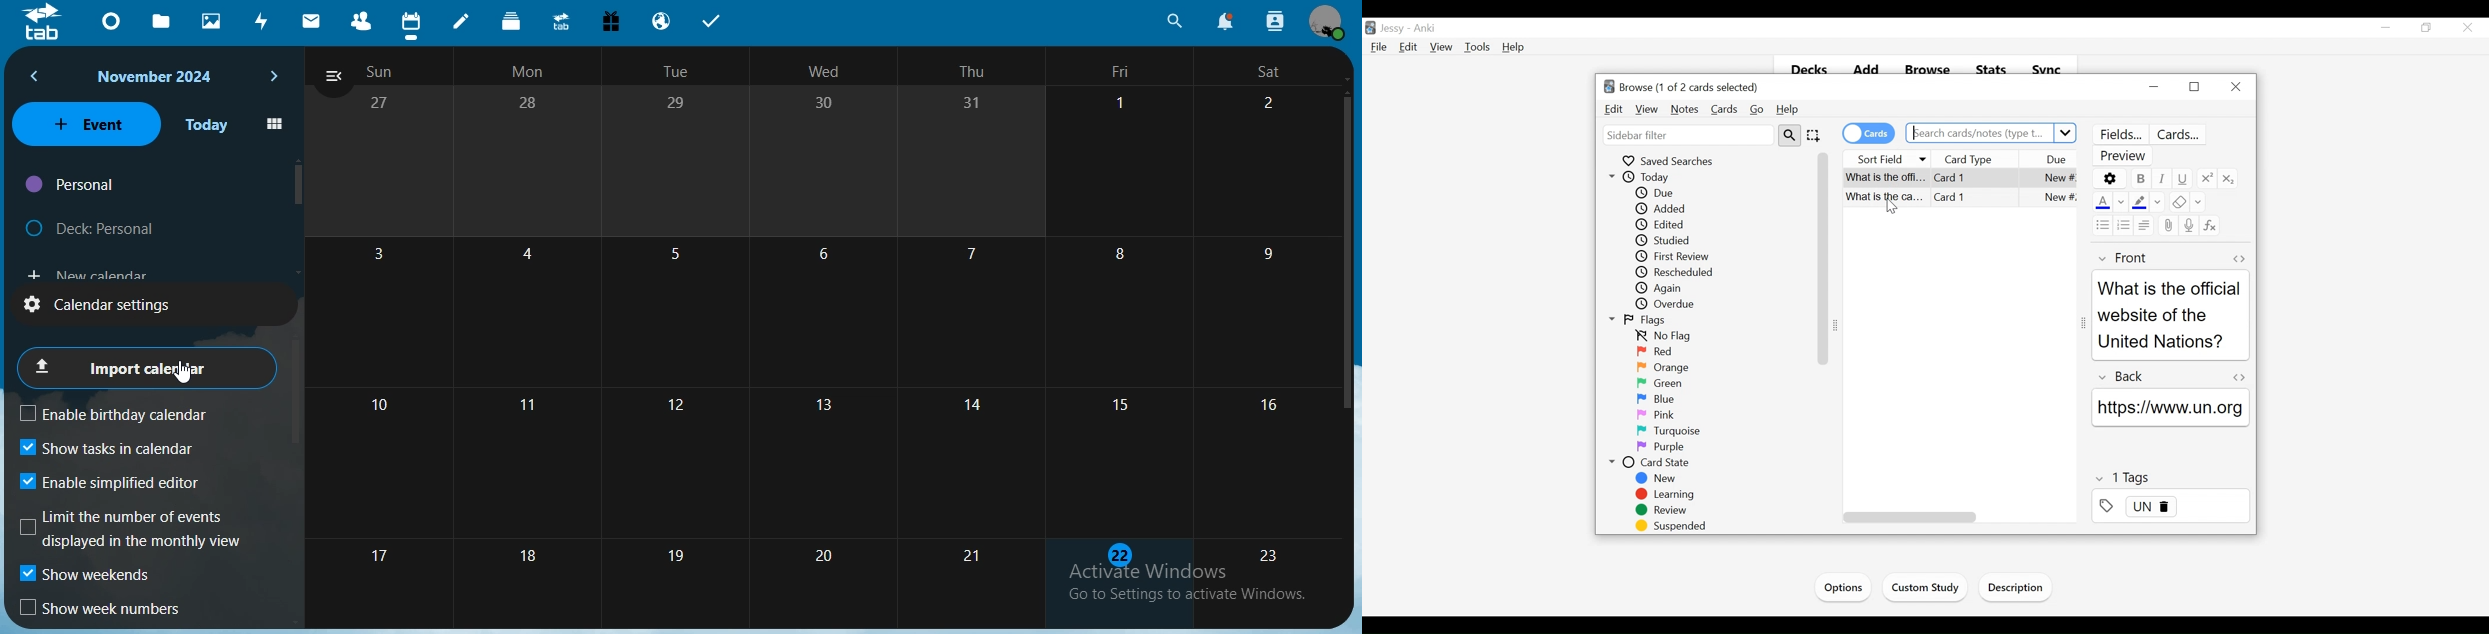 This screenshot has height=644, width=2492. Describe the element at coordinates (361, 20) in the screenshot. I see `contacts` at that location.